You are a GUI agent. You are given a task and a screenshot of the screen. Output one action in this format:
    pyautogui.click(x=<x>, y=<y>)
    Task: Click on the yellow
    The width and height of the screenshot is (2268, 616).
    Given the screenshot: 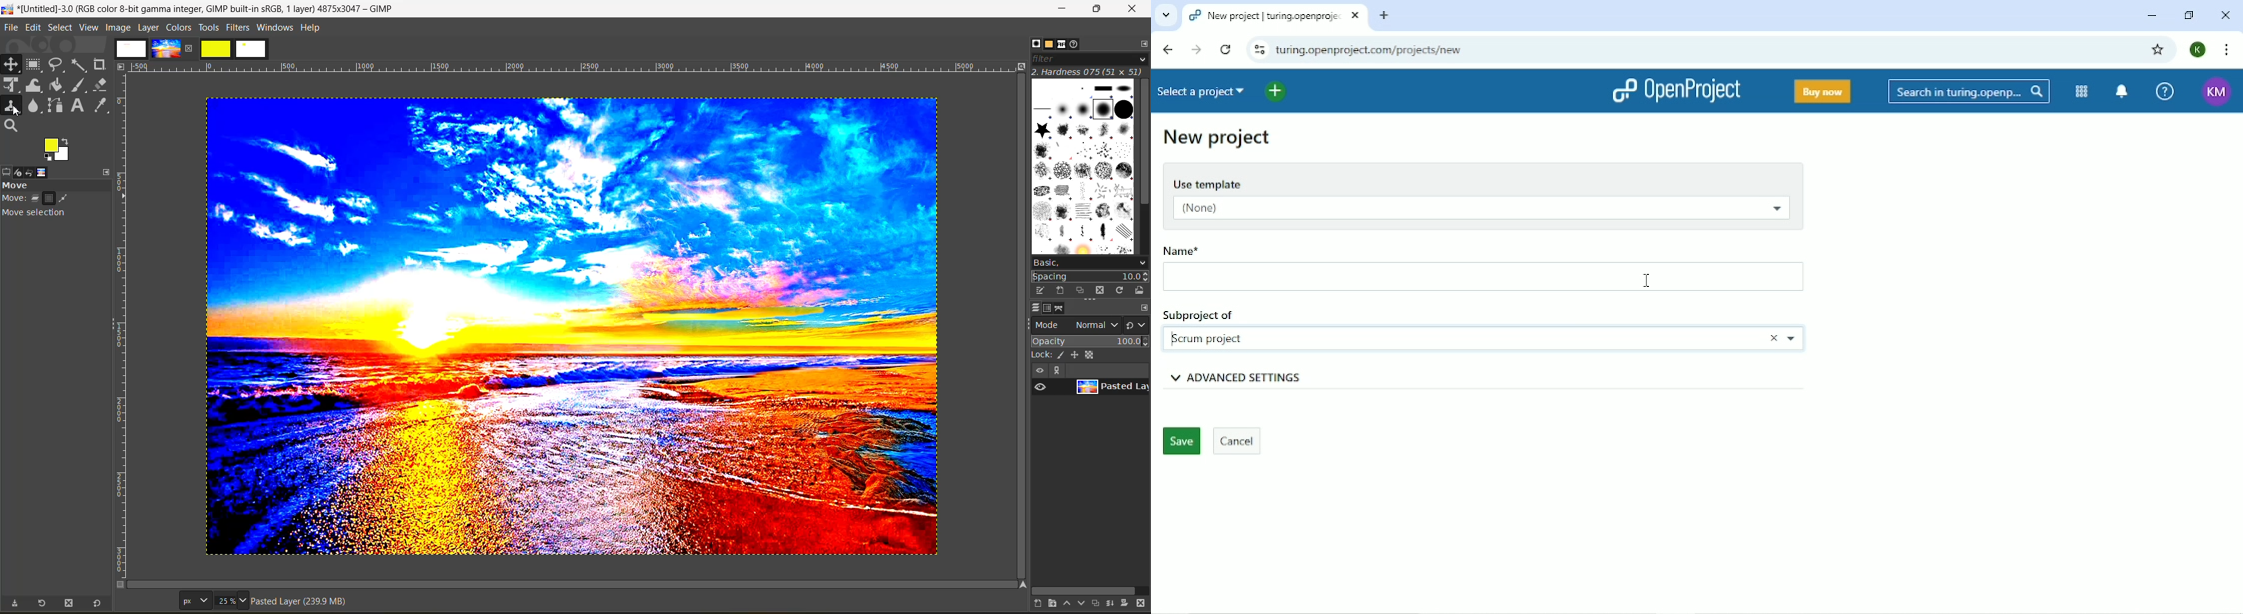 What is the action you would take?
    pyautogui.click(x=216, y=49)
    